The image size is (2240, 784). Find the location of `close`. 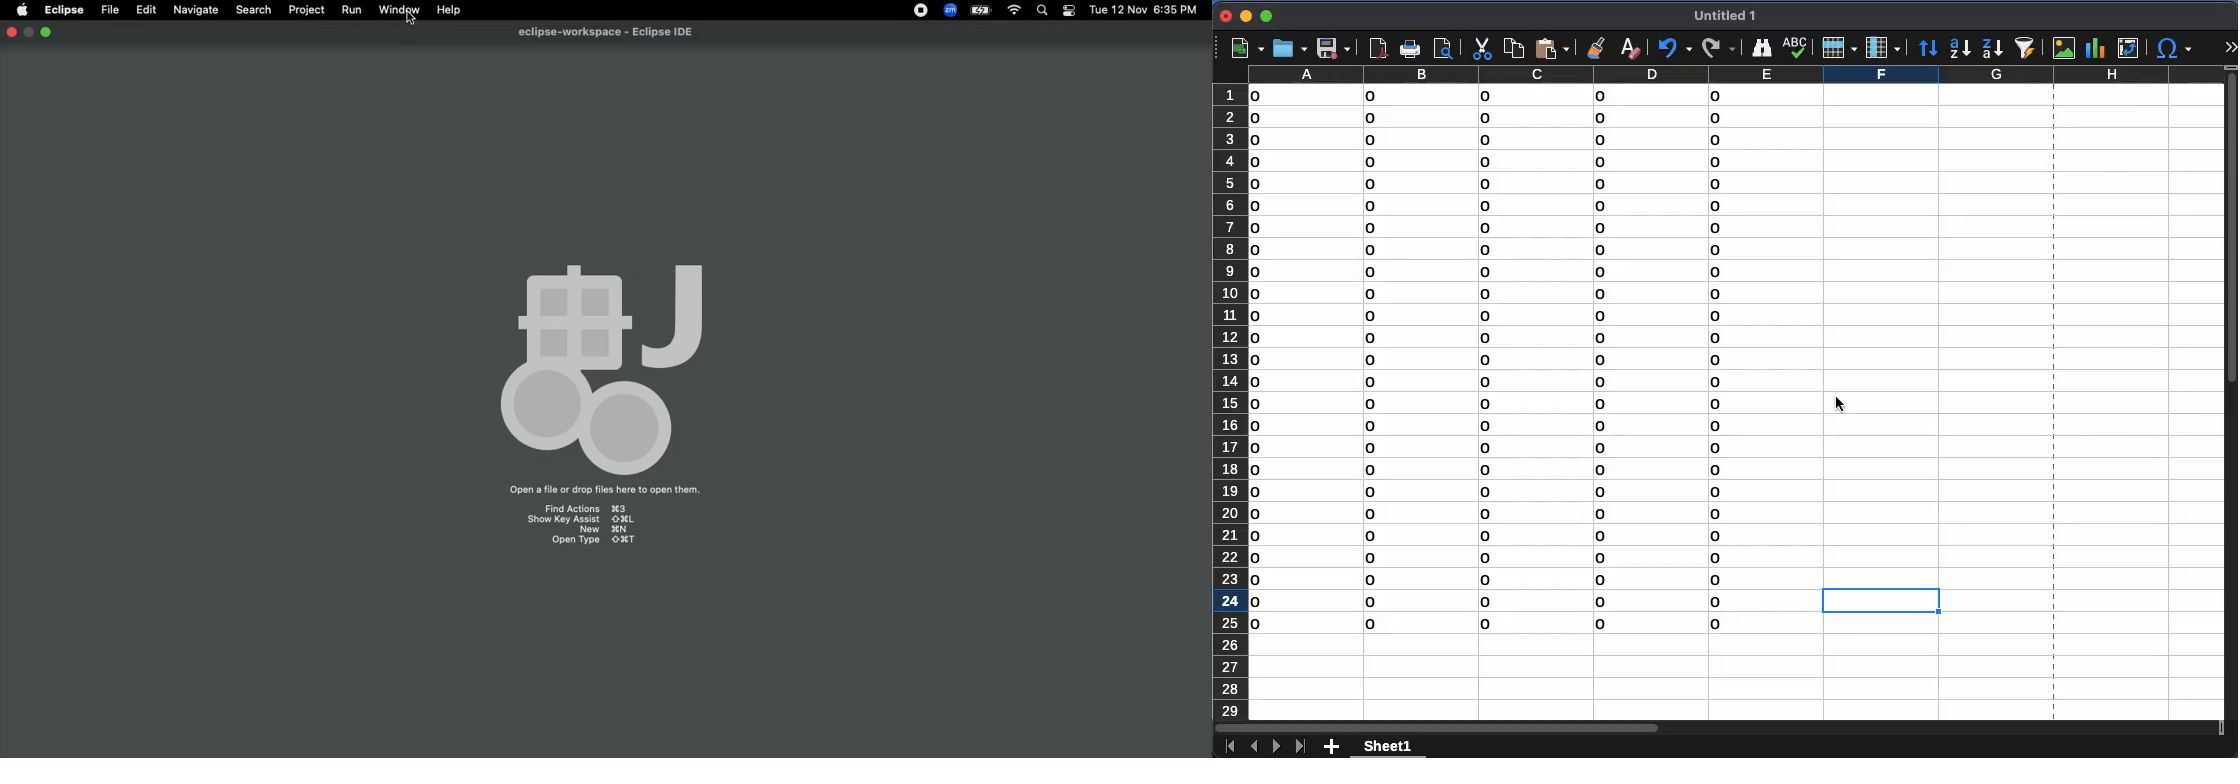

close is located at coordinates (1225, 16).